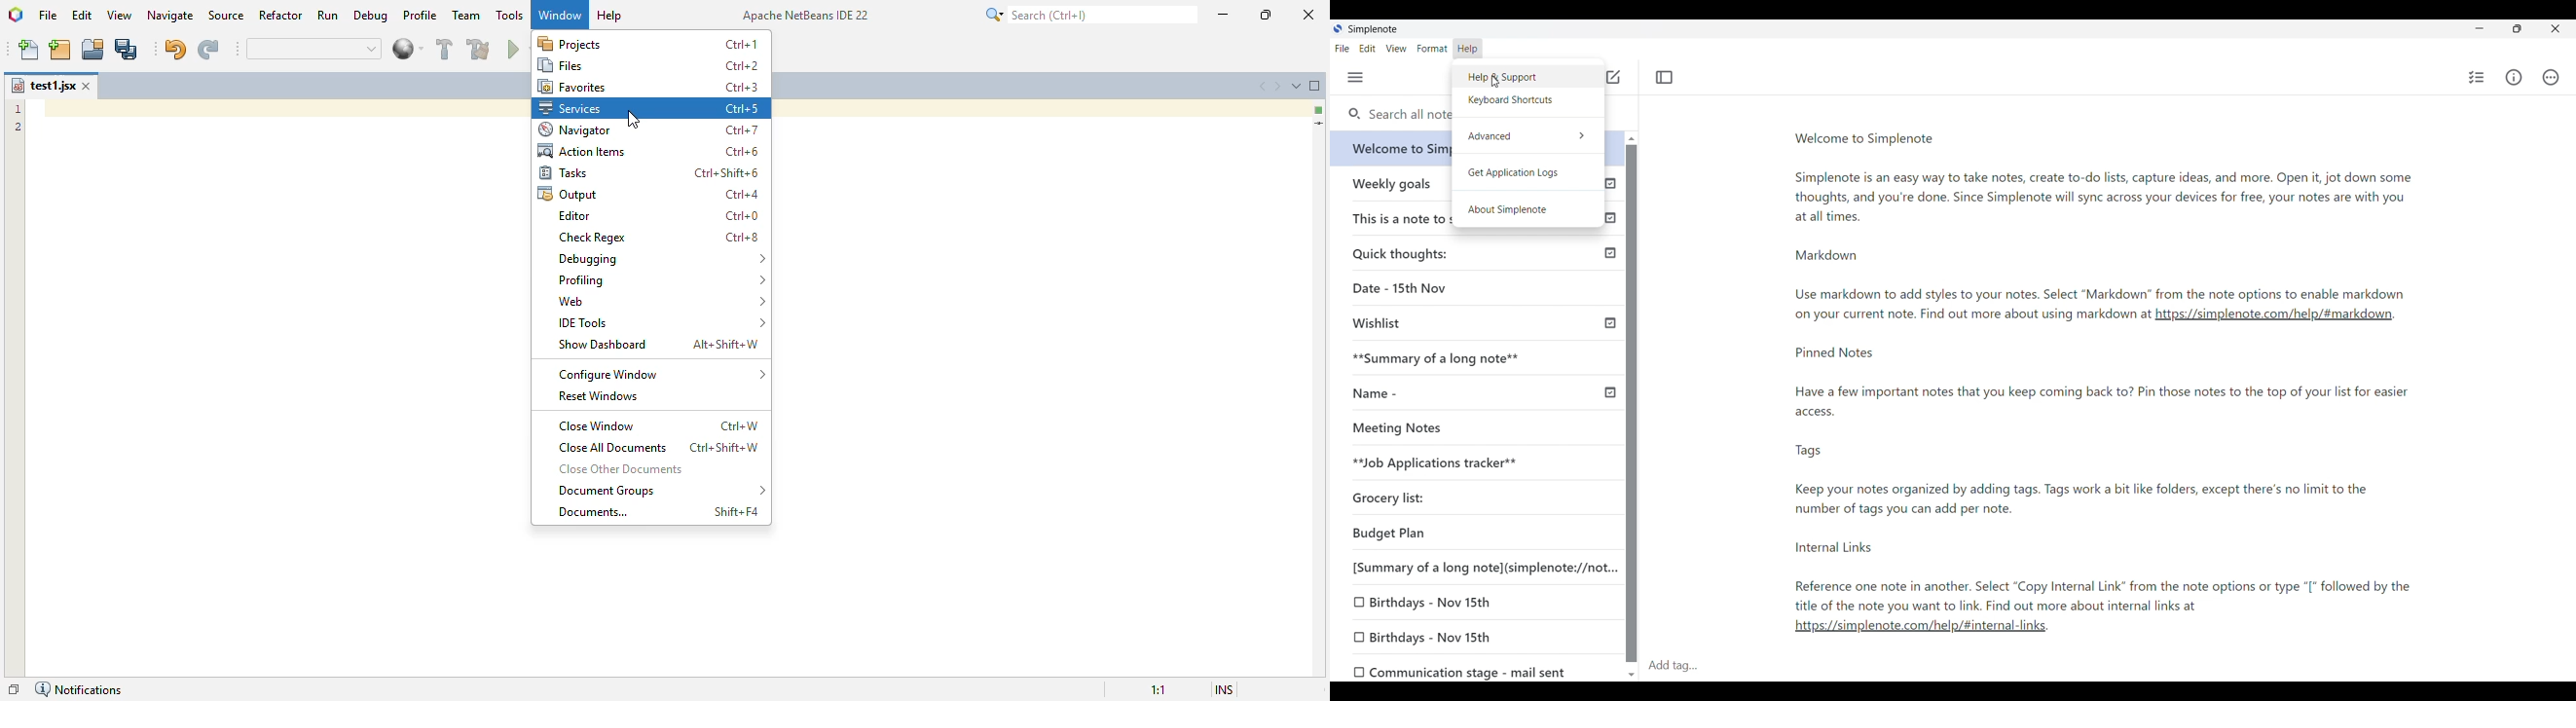  Describe the element at coordinates (1393, 217) in the screenshot. I see `This is a note to self` at that location.